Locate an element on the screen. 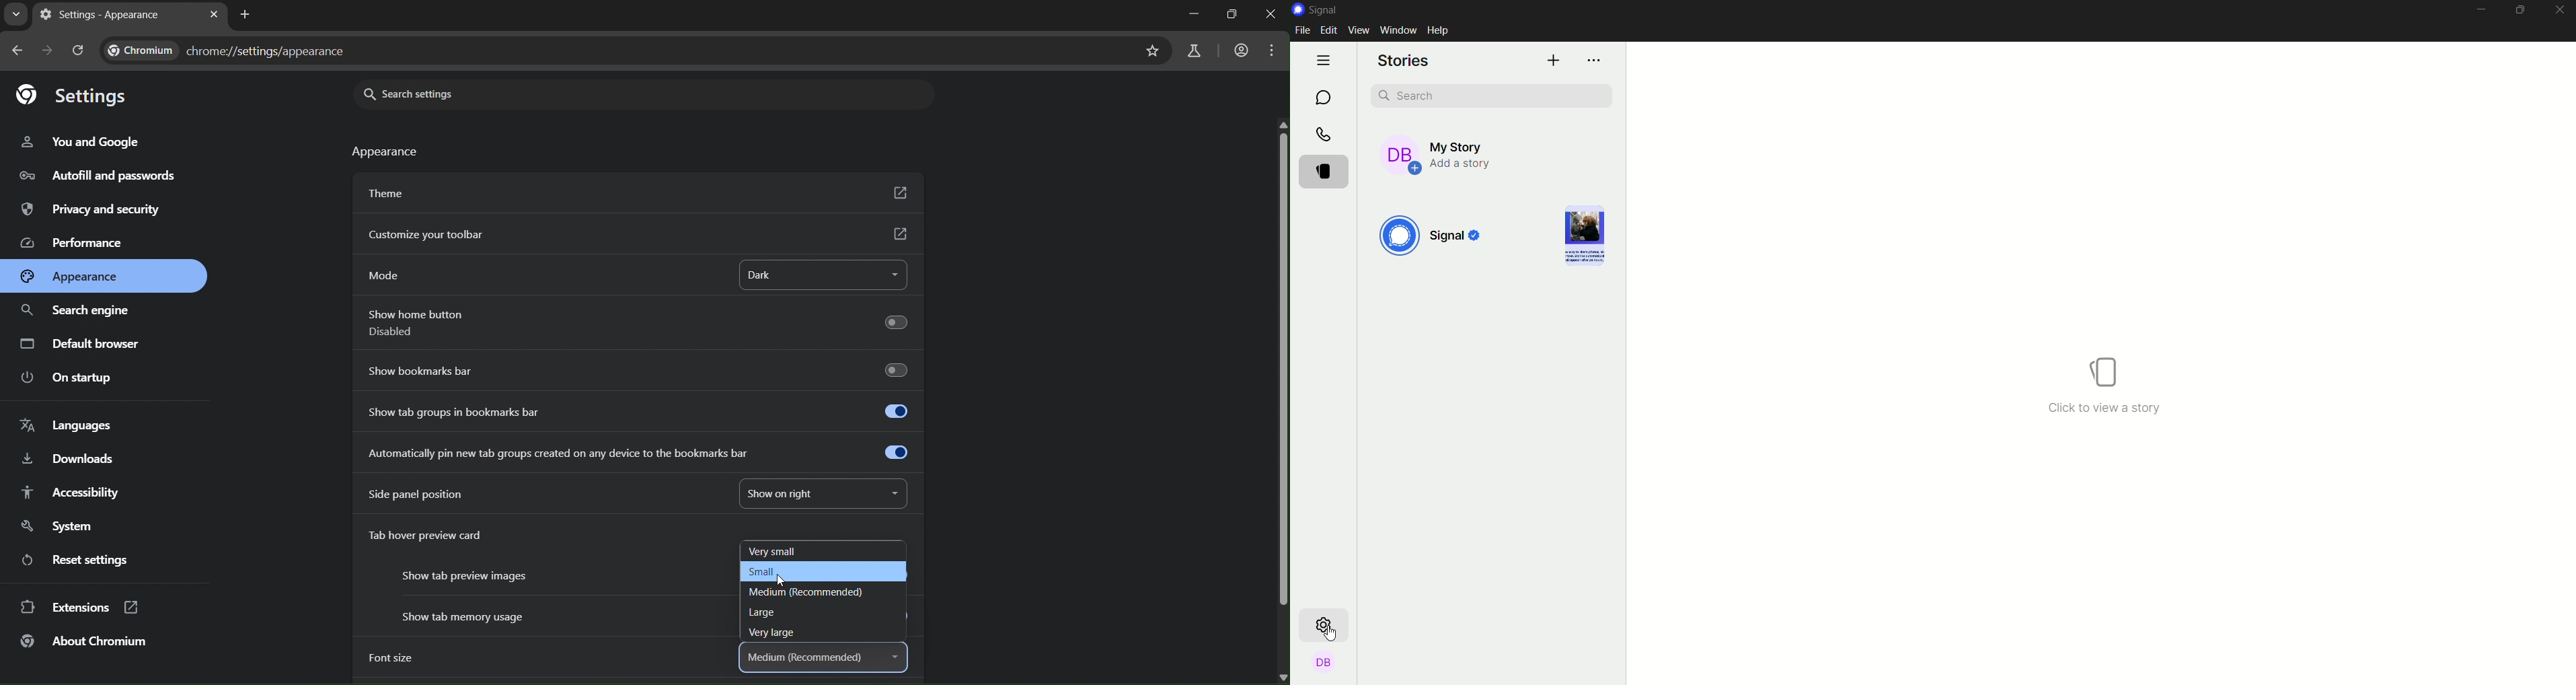 This screenshot has height=700, width=2576. accessibility is located at coordinates (67, 491).